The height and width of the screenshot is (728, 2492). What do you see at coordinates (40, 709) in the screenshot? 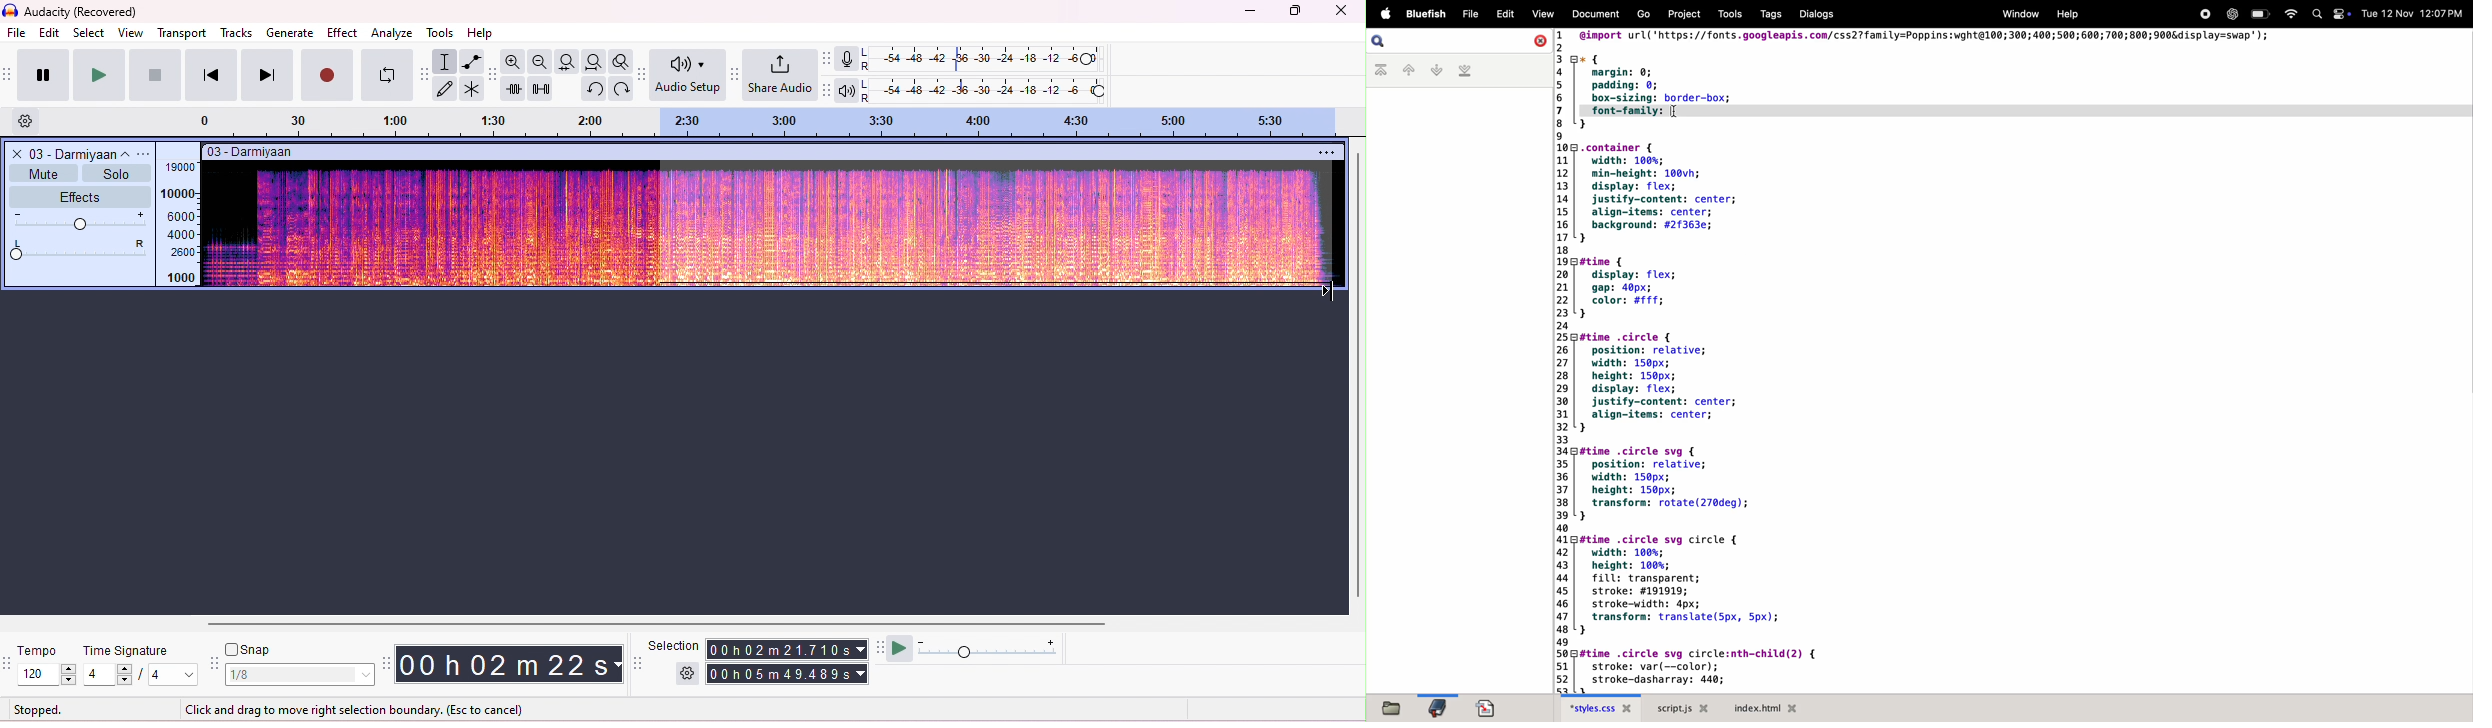
I see `stopped` at bounding box center [40, 709].